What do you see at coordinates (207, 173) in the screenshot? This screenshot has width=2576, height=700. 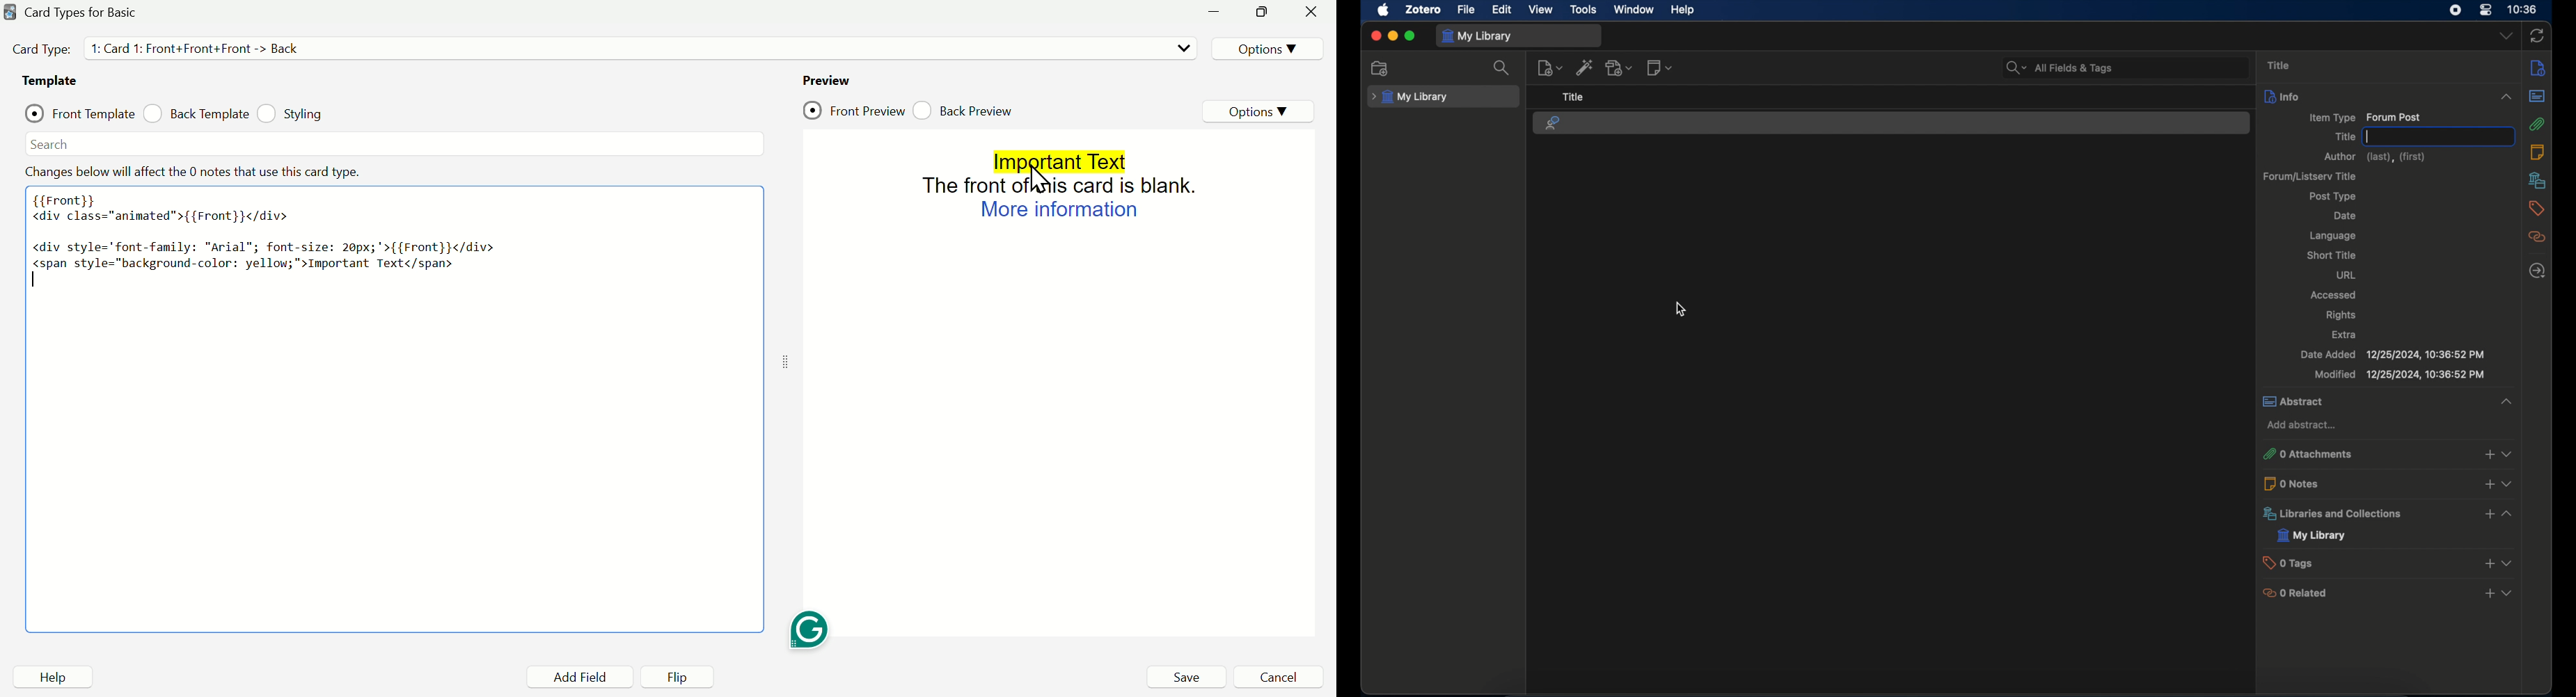 I see `Changes below will affect the 0 notes that use this card type` at bounding box center [207, 173].